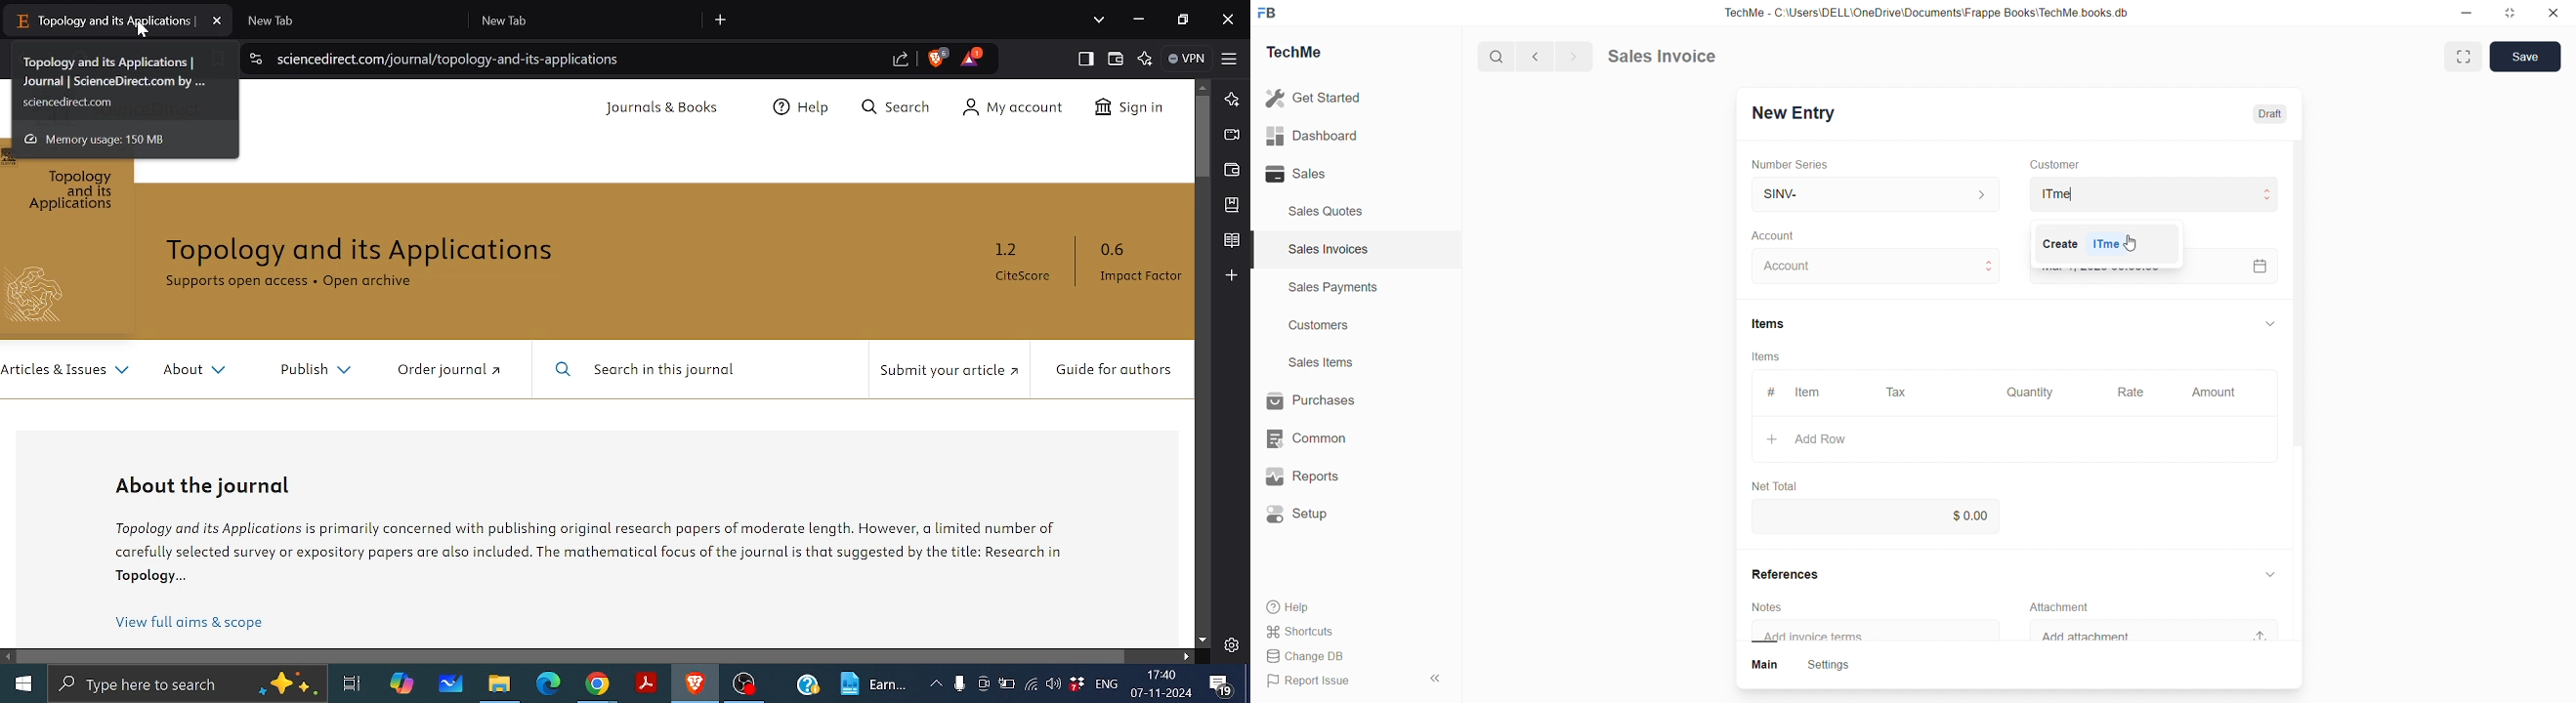  Describe the element at coordinates (1800, 165) in the screenshot. I see `Number Series` at that location.